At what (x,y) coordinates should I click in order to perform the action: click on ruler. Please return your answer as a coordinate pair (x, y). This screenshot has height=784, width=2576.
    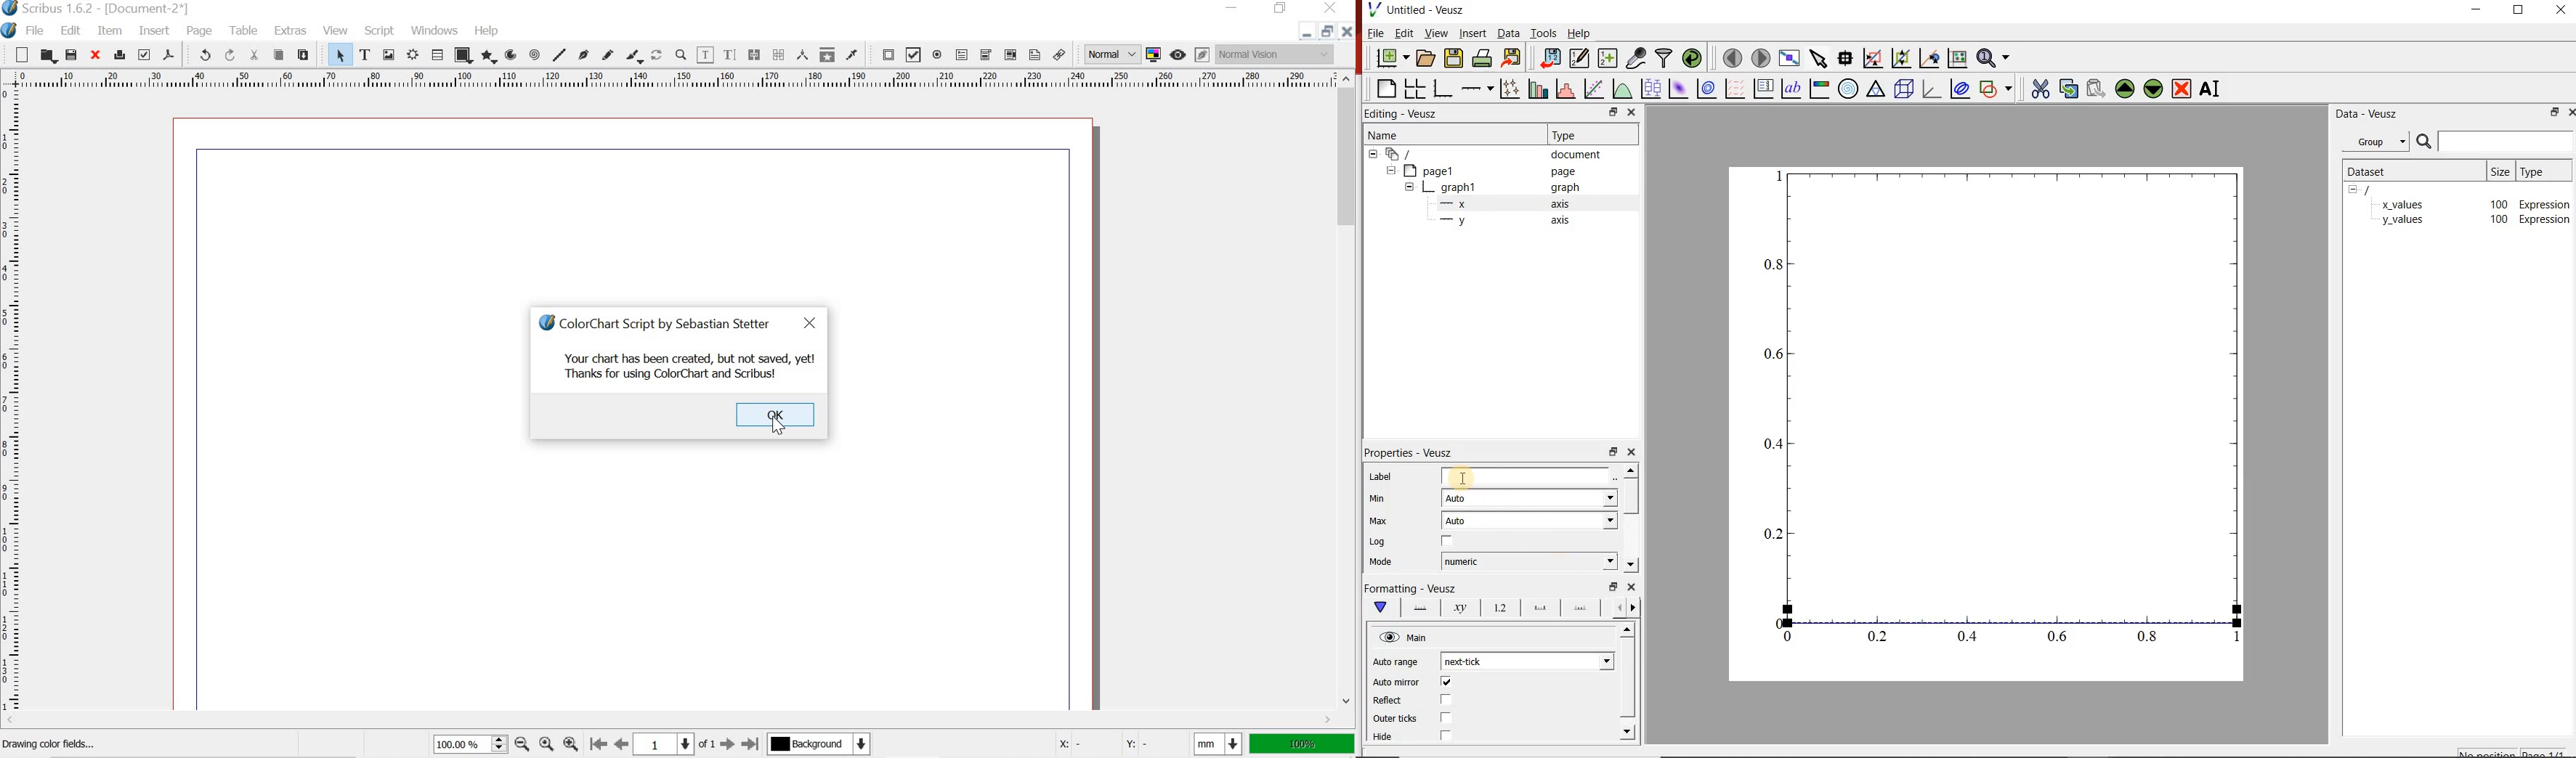
    Looking at the image, I should click on (13, 403).